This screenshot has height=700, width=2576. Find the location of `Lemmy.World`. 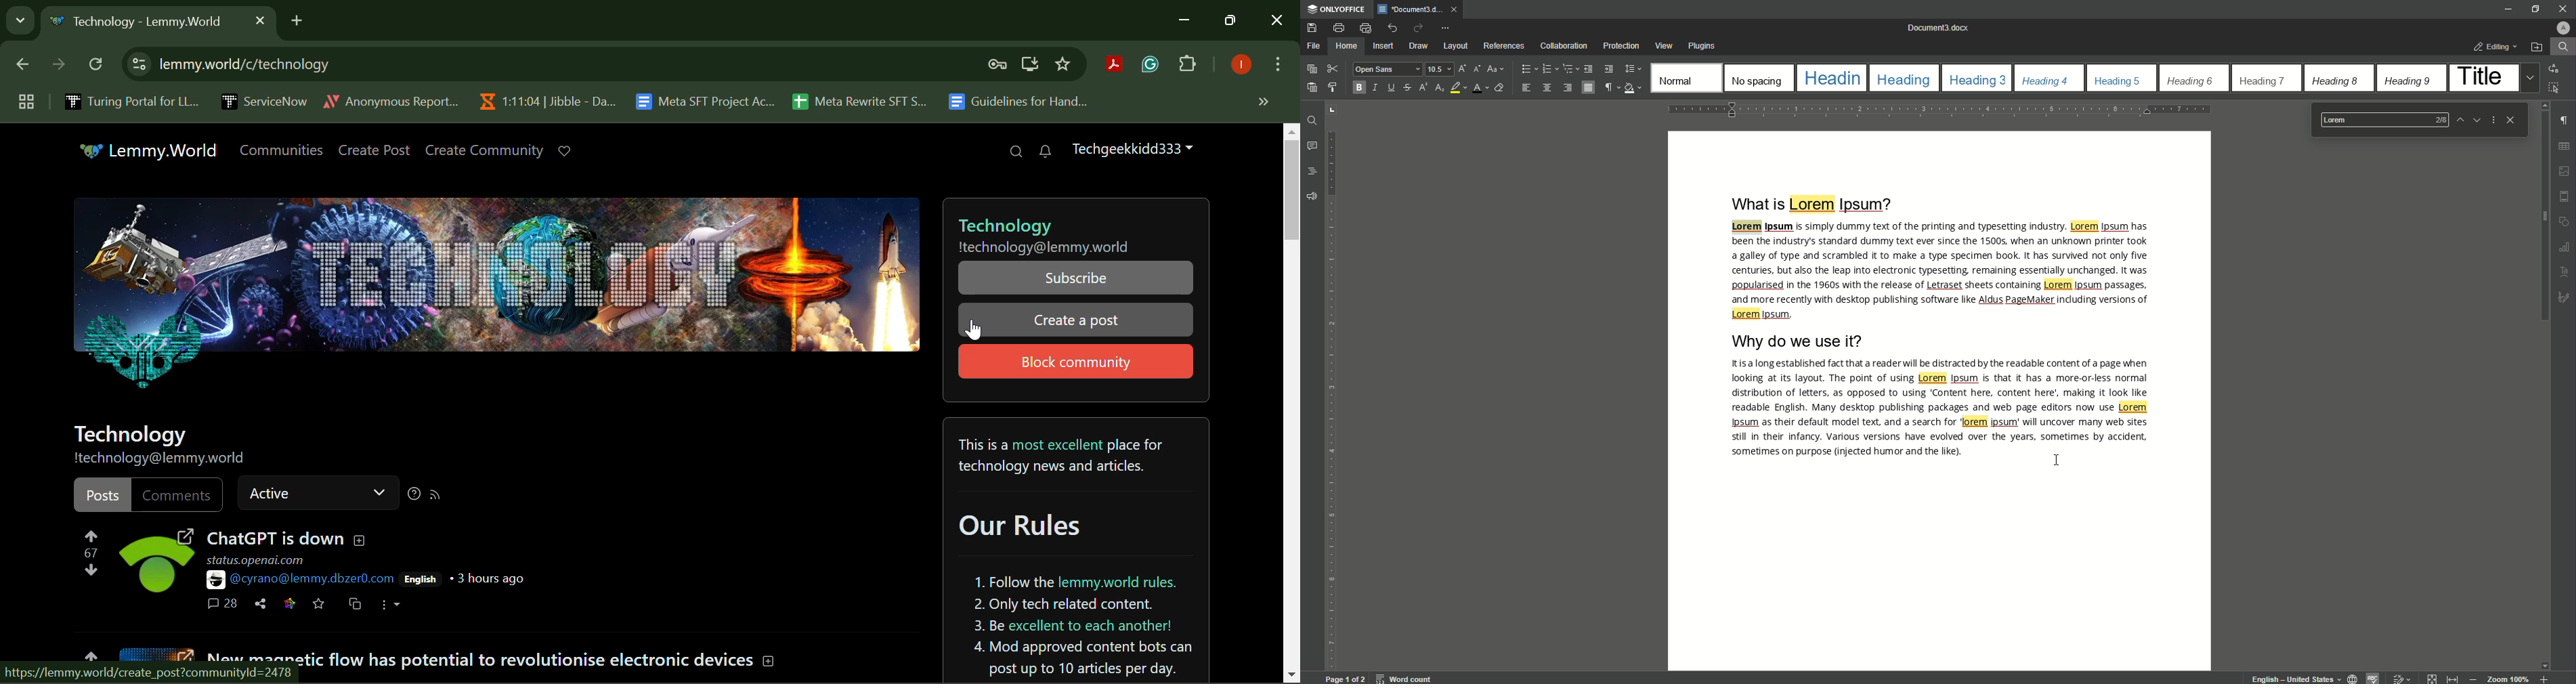

Lemmy.World is located at coordinates (151, 152).